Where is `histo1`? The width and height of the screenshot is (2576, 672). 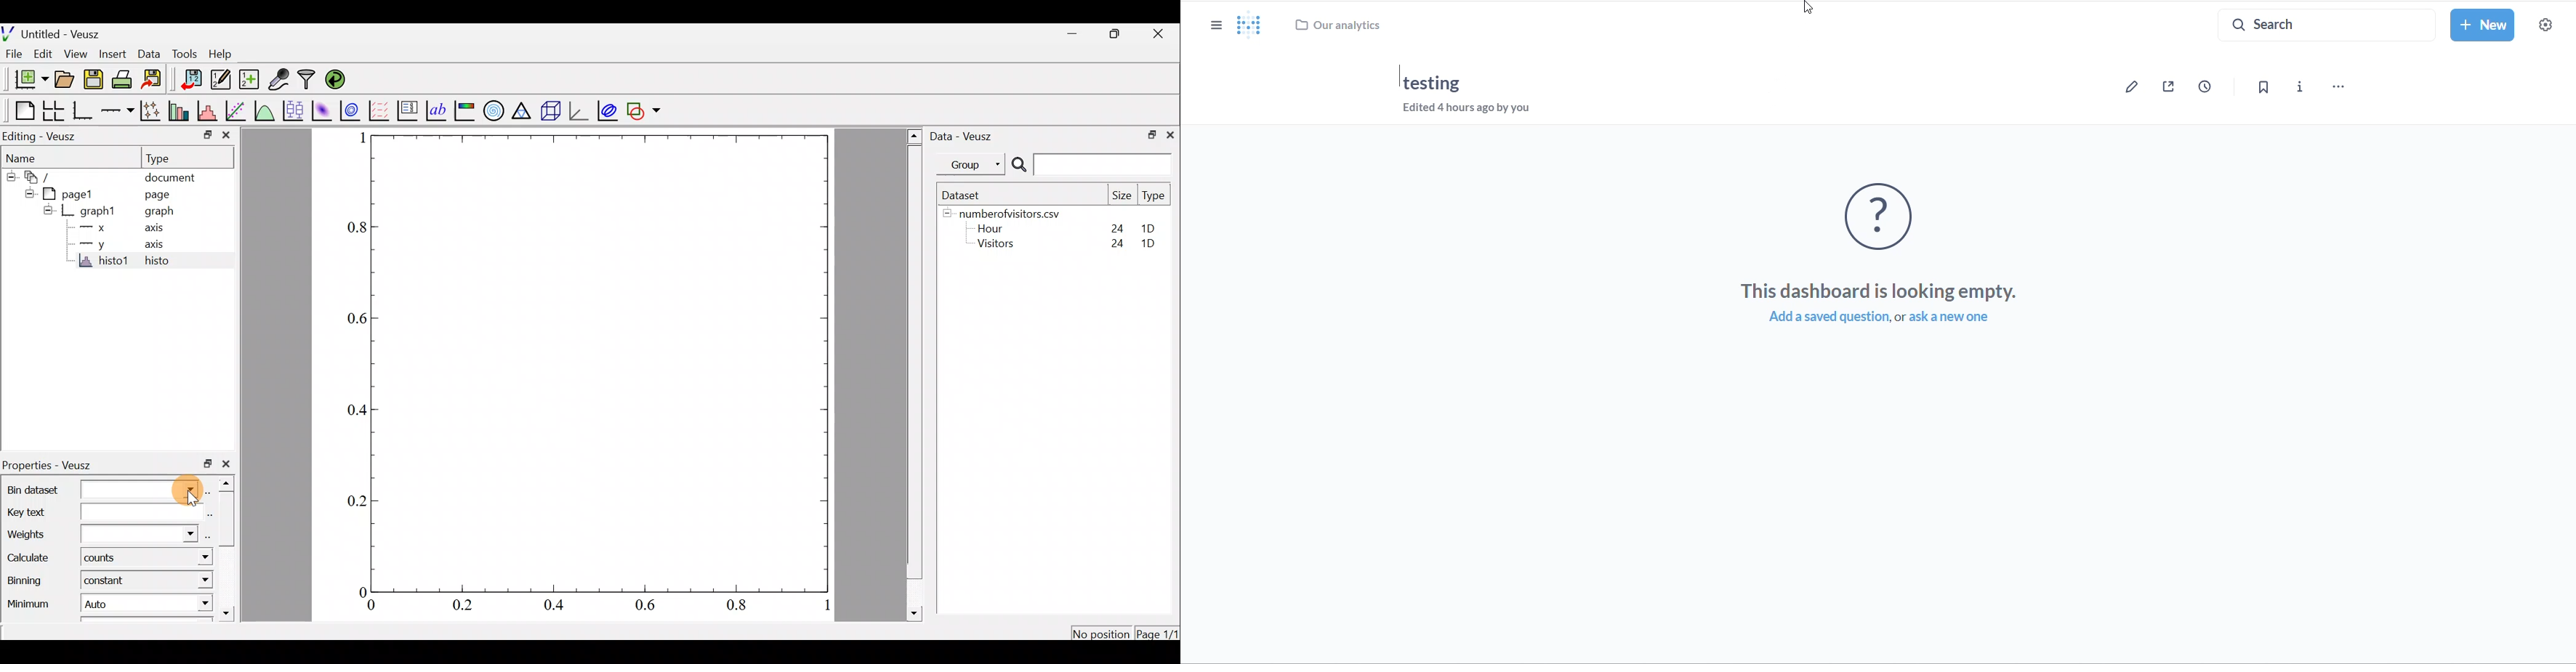 histo1 is located at coordinates (100, 263).